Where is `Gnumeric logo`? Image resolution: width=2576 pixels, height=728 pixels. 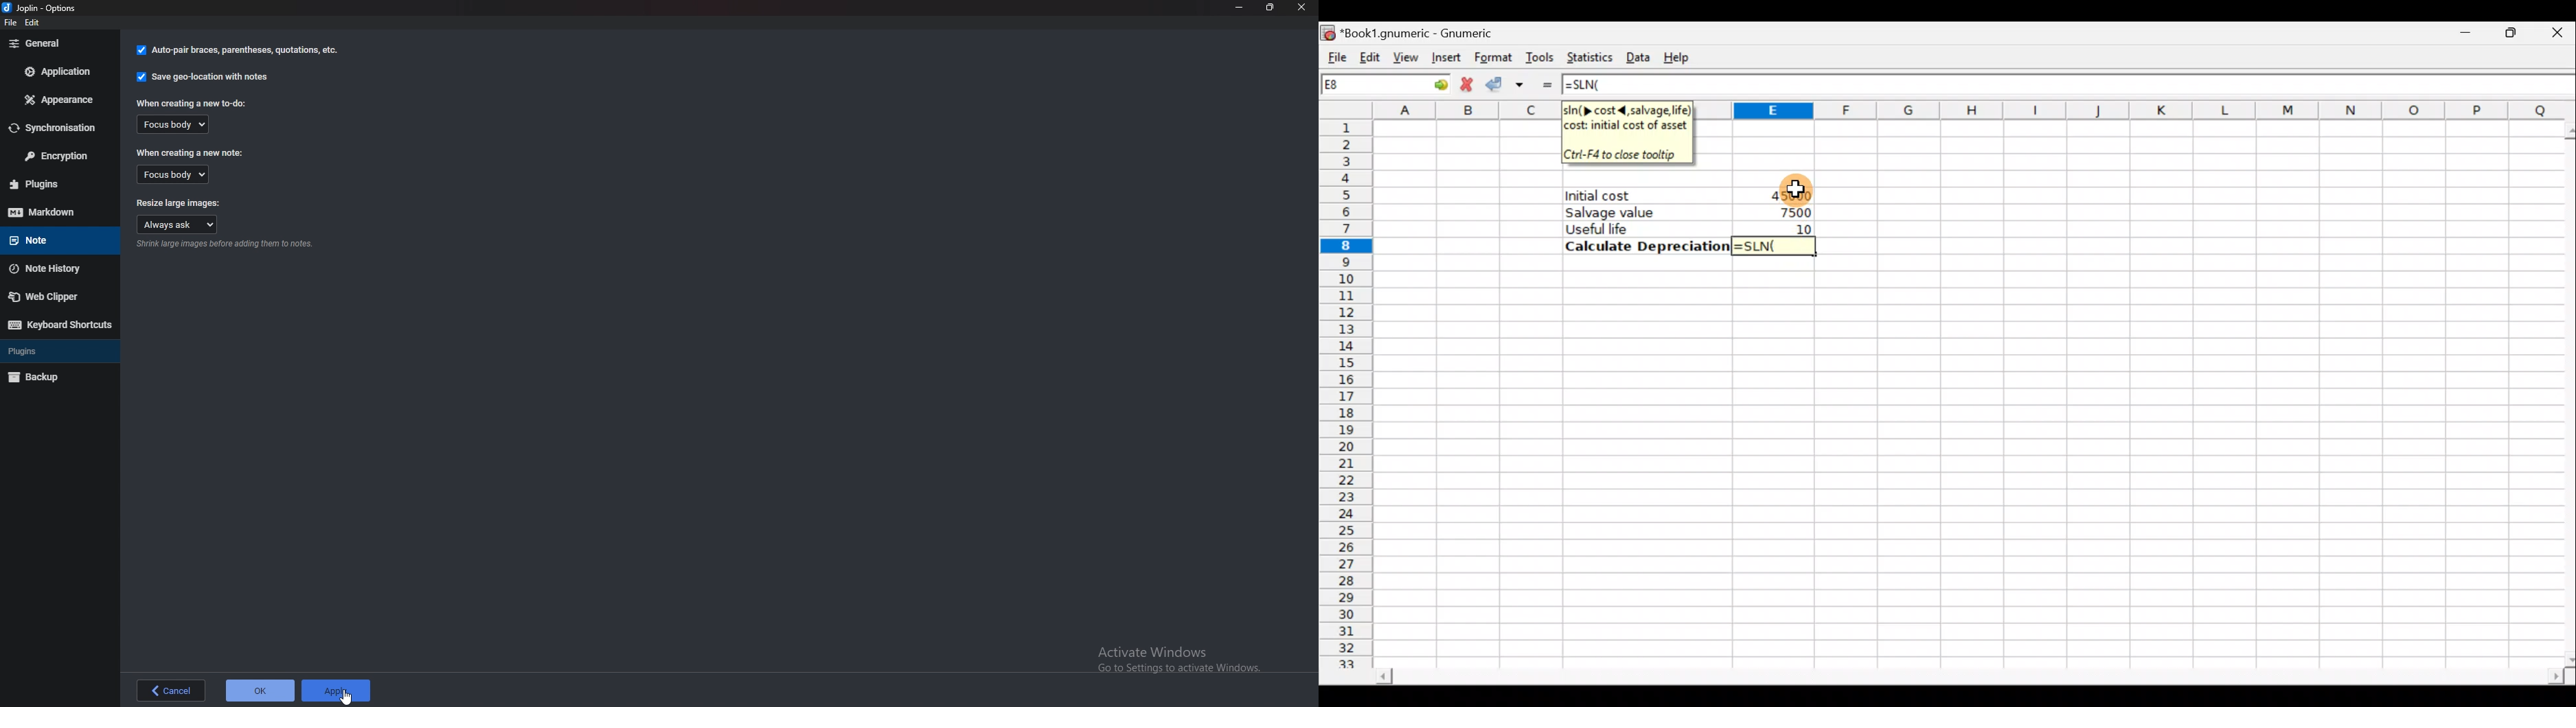
Gnumeric logo is located at coordinates (1329, 30).